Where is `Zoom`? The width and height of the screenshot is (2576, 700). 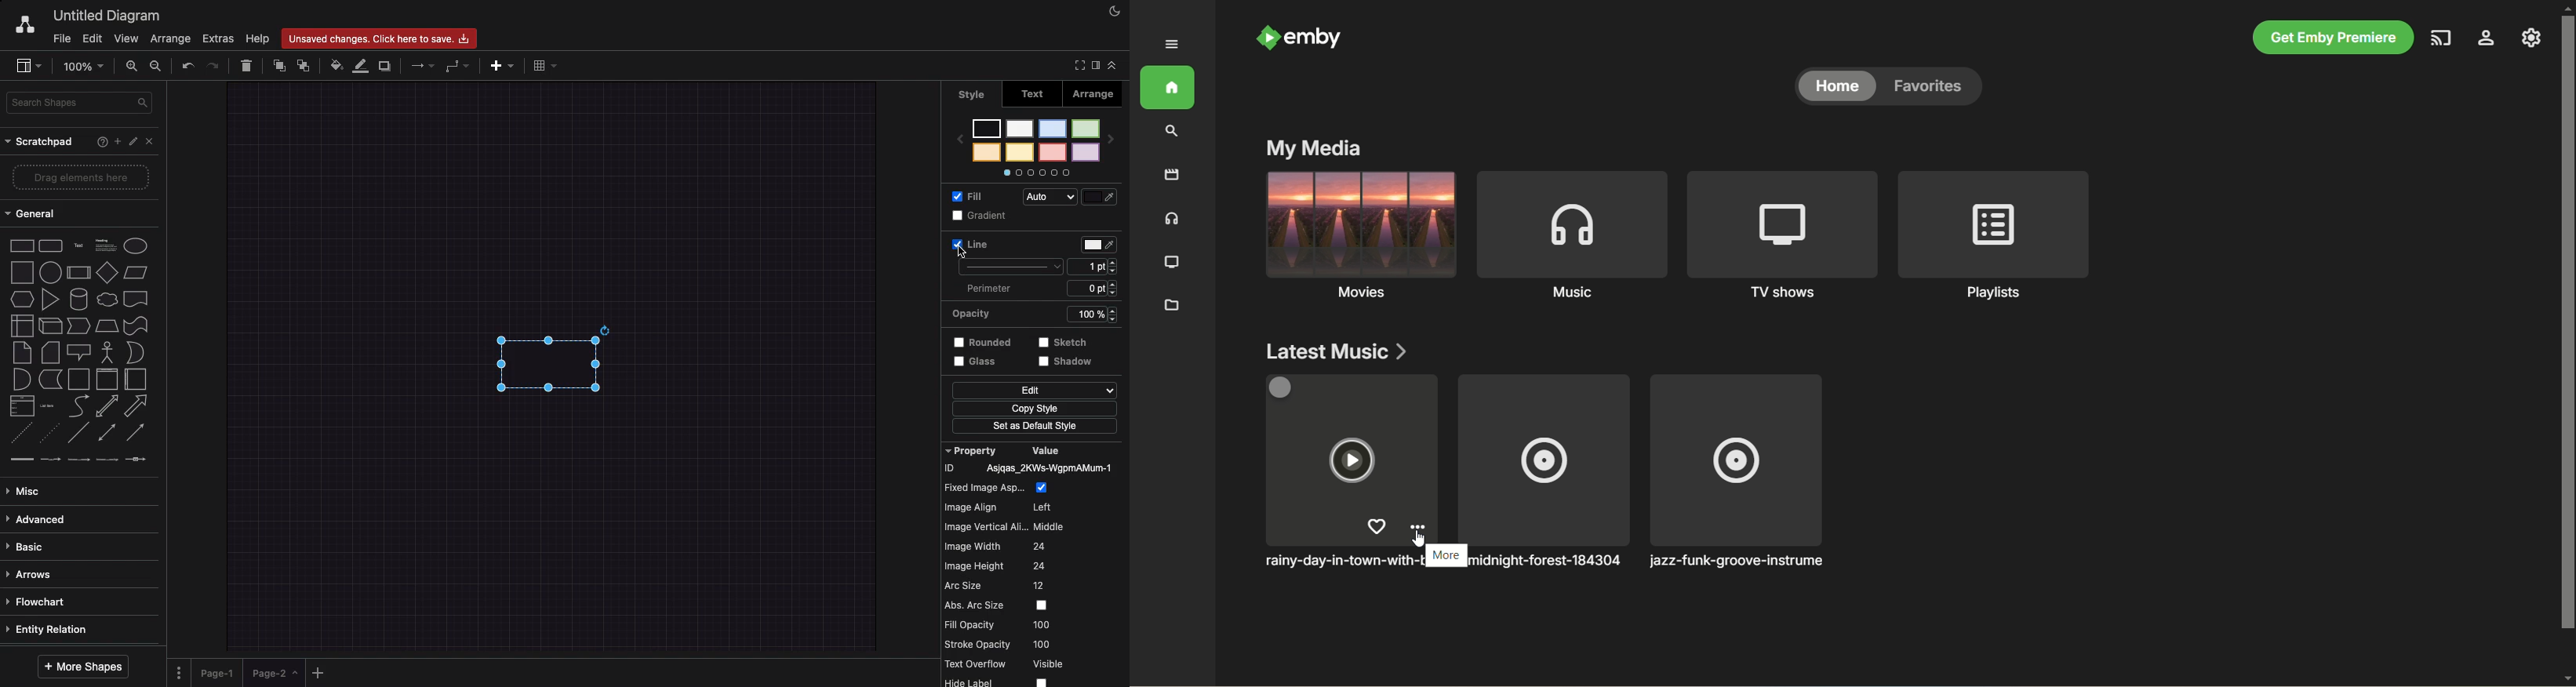 Zoom is located at coordinates (87, 65).